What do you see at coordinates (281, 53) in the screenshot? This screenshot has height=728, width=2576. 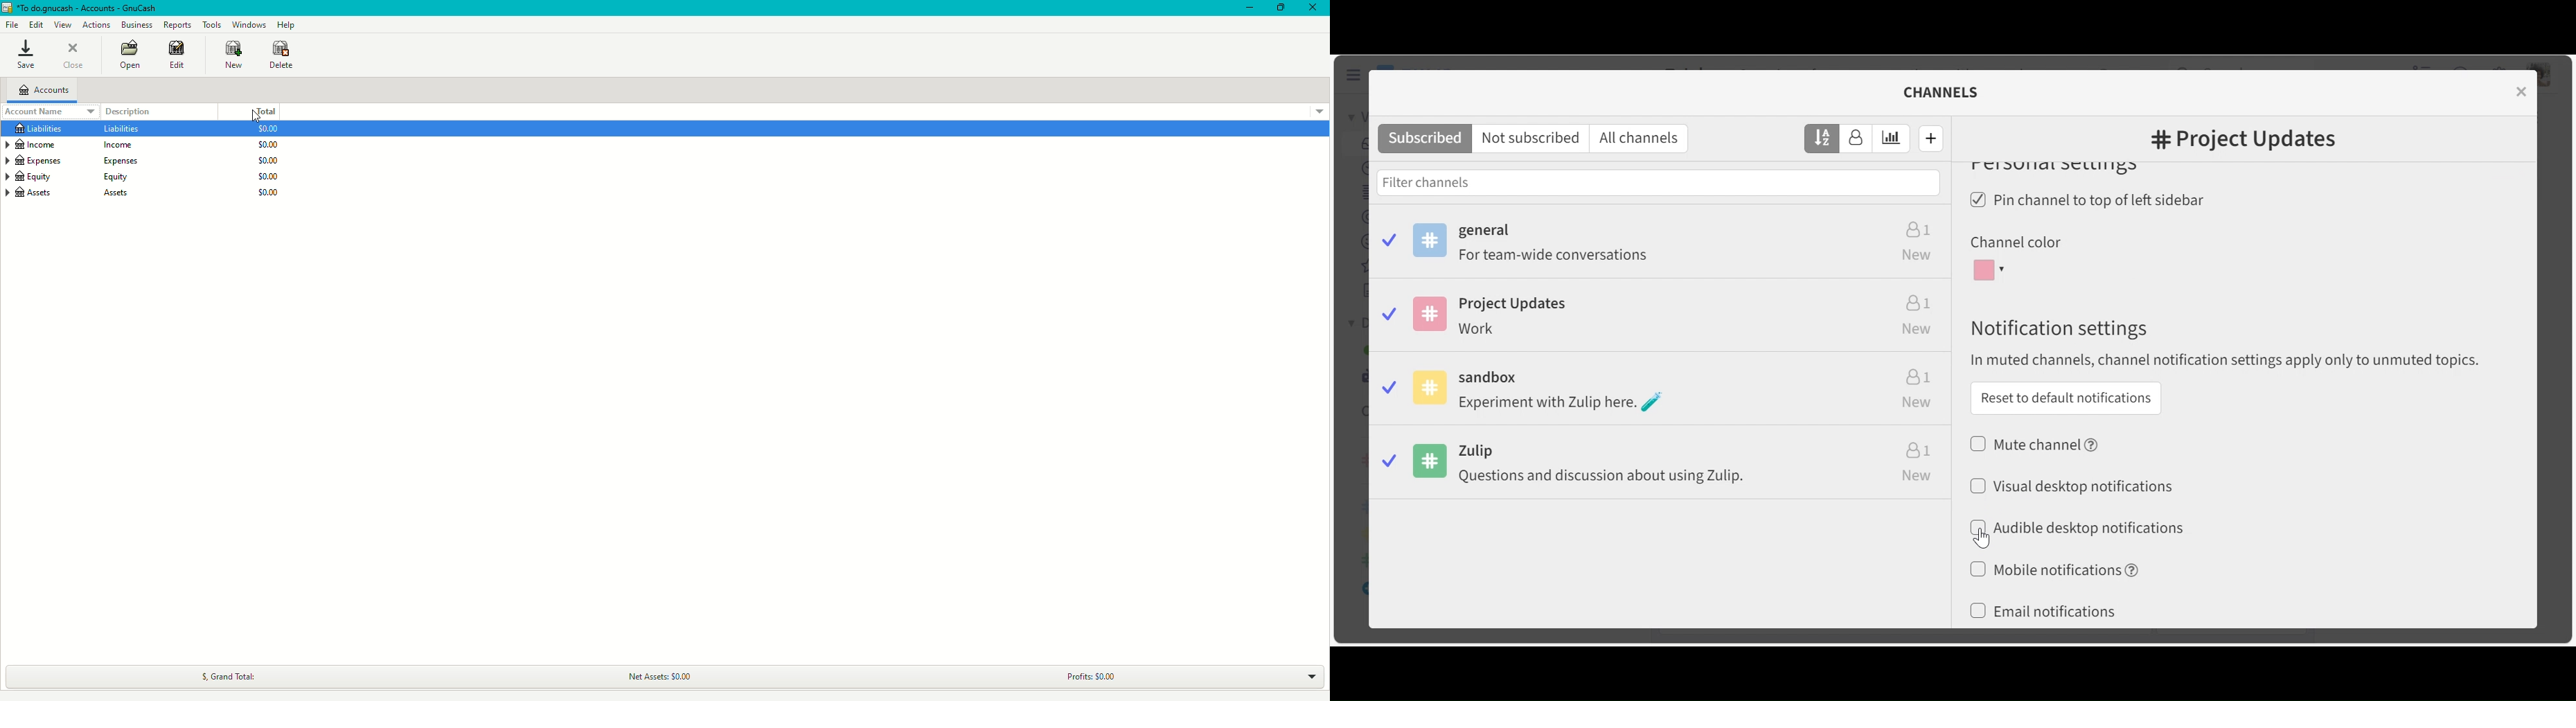 I see `Delete` at bounding box center [281, 53].